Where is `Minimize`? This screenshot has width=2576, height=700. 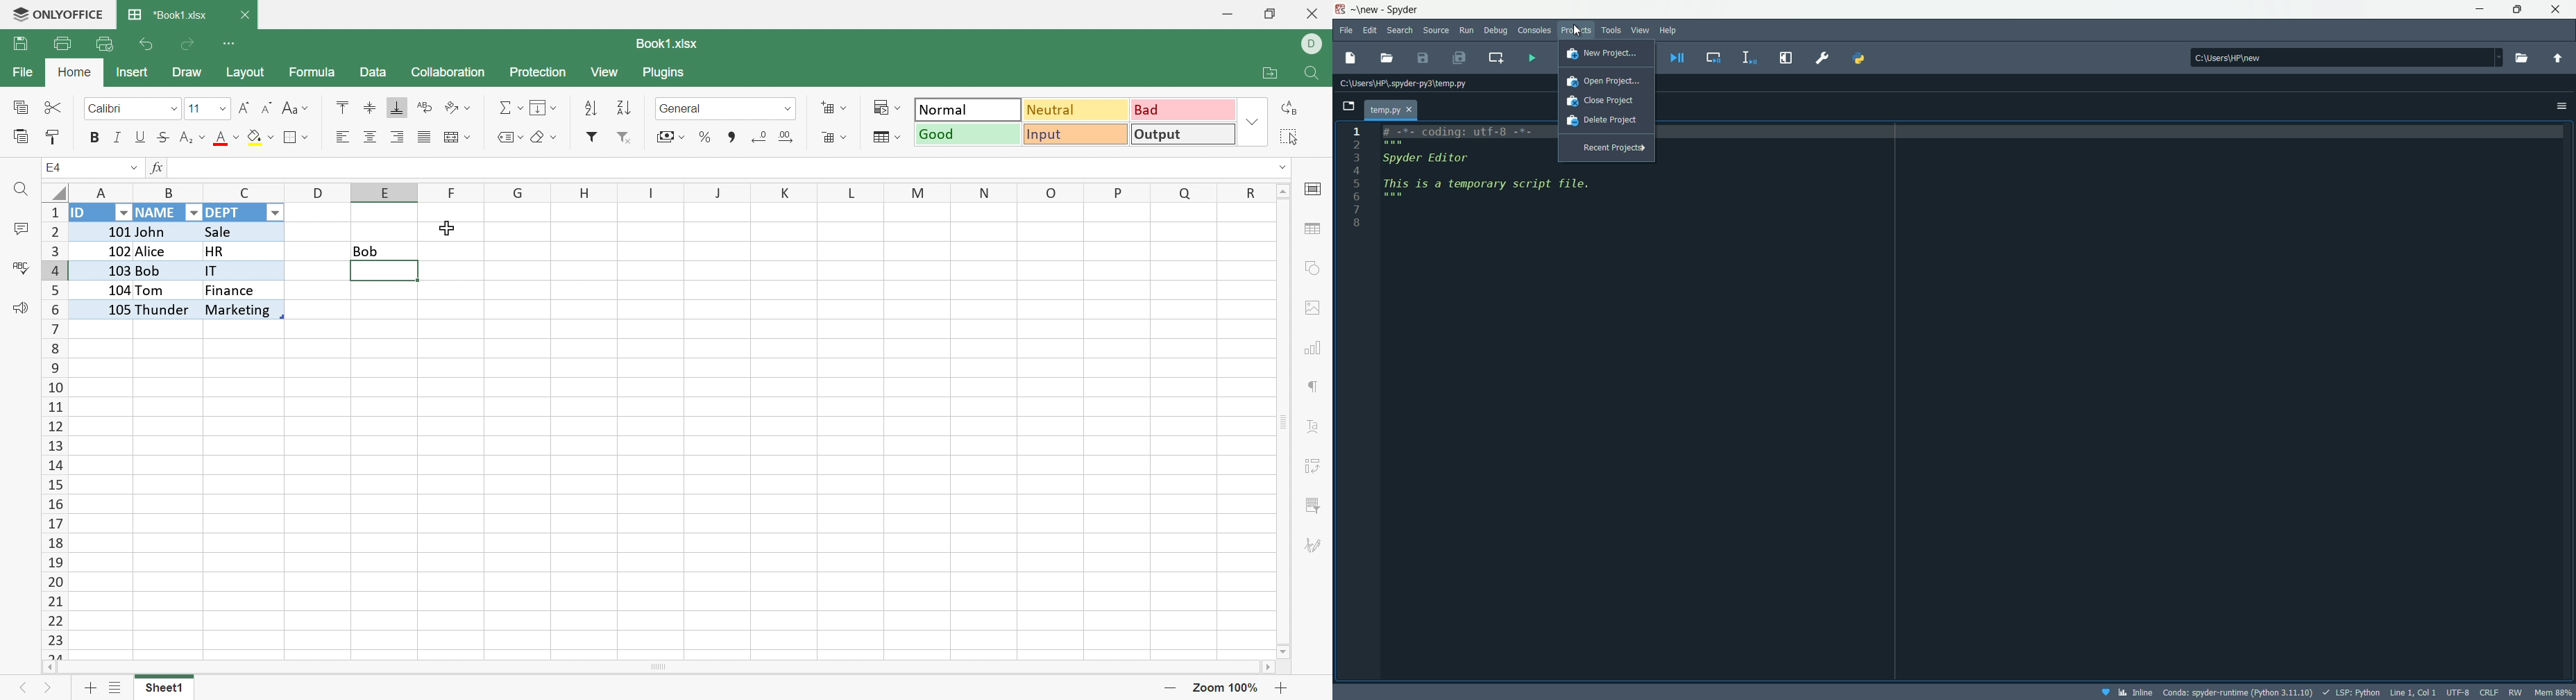 Minimize is located at coordinates (2476, 10).